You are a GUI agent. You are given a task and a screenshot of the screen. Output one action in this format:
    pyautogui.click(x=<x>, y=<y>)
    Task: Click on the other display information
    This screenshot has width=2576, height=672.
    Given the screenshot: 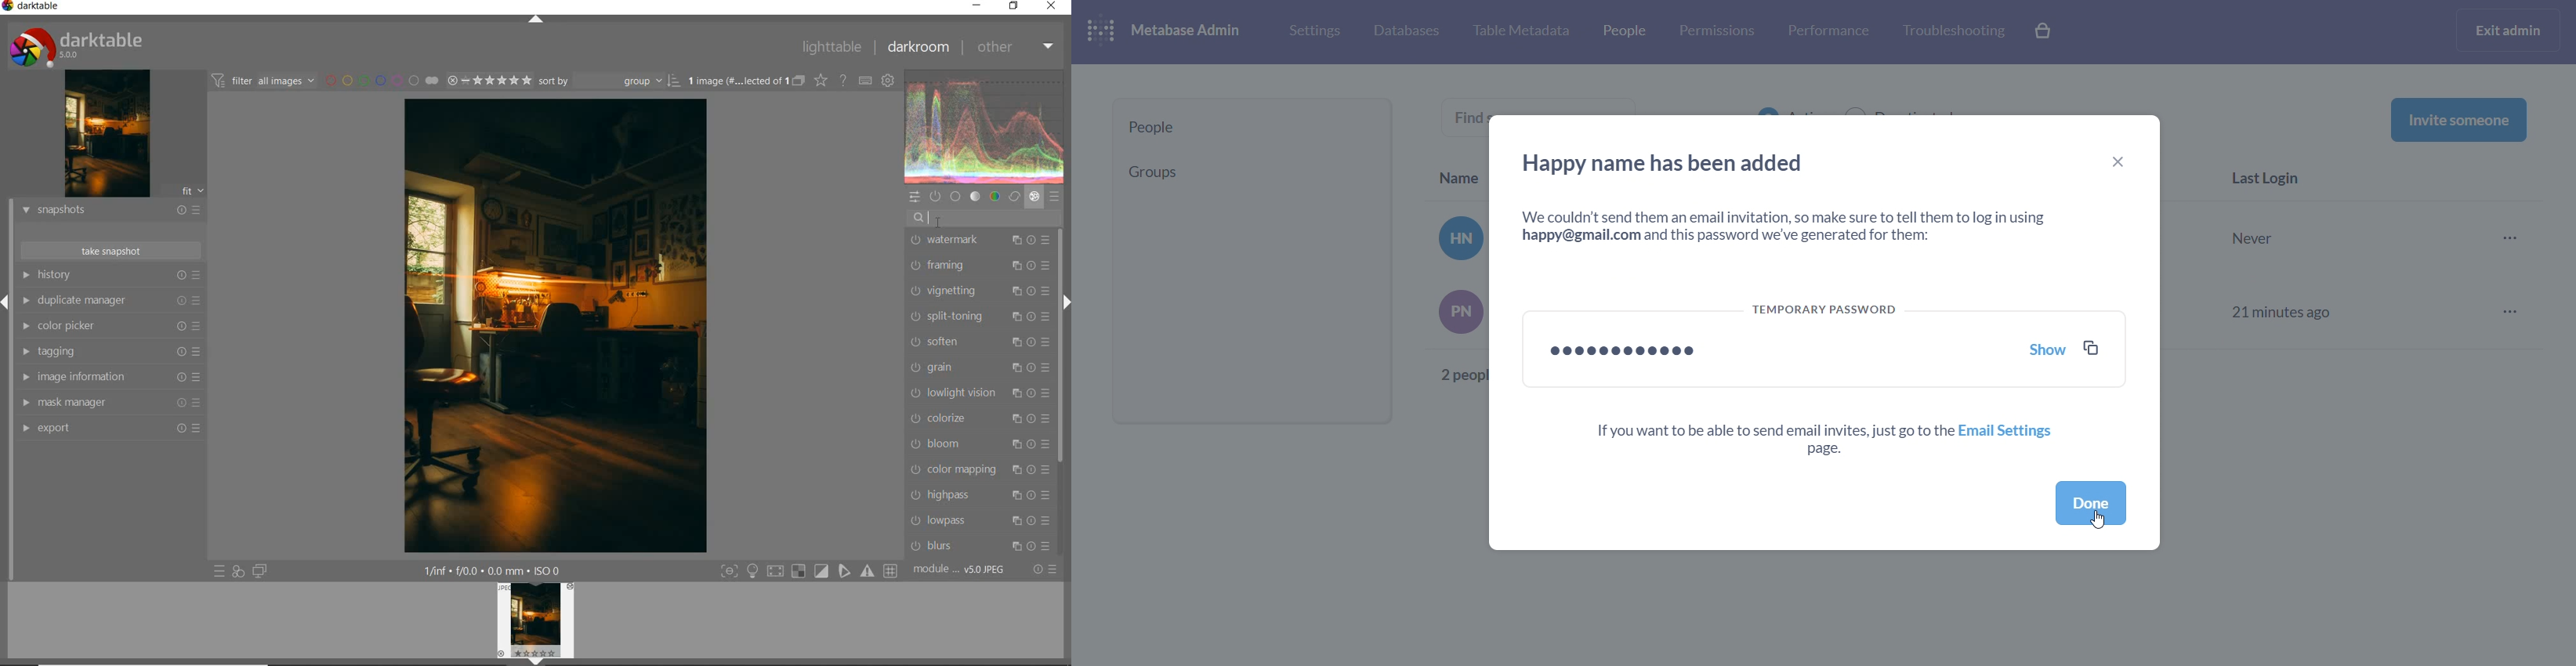 What is the action you would take?
    pyautogui.click(x=491, y=571)
    